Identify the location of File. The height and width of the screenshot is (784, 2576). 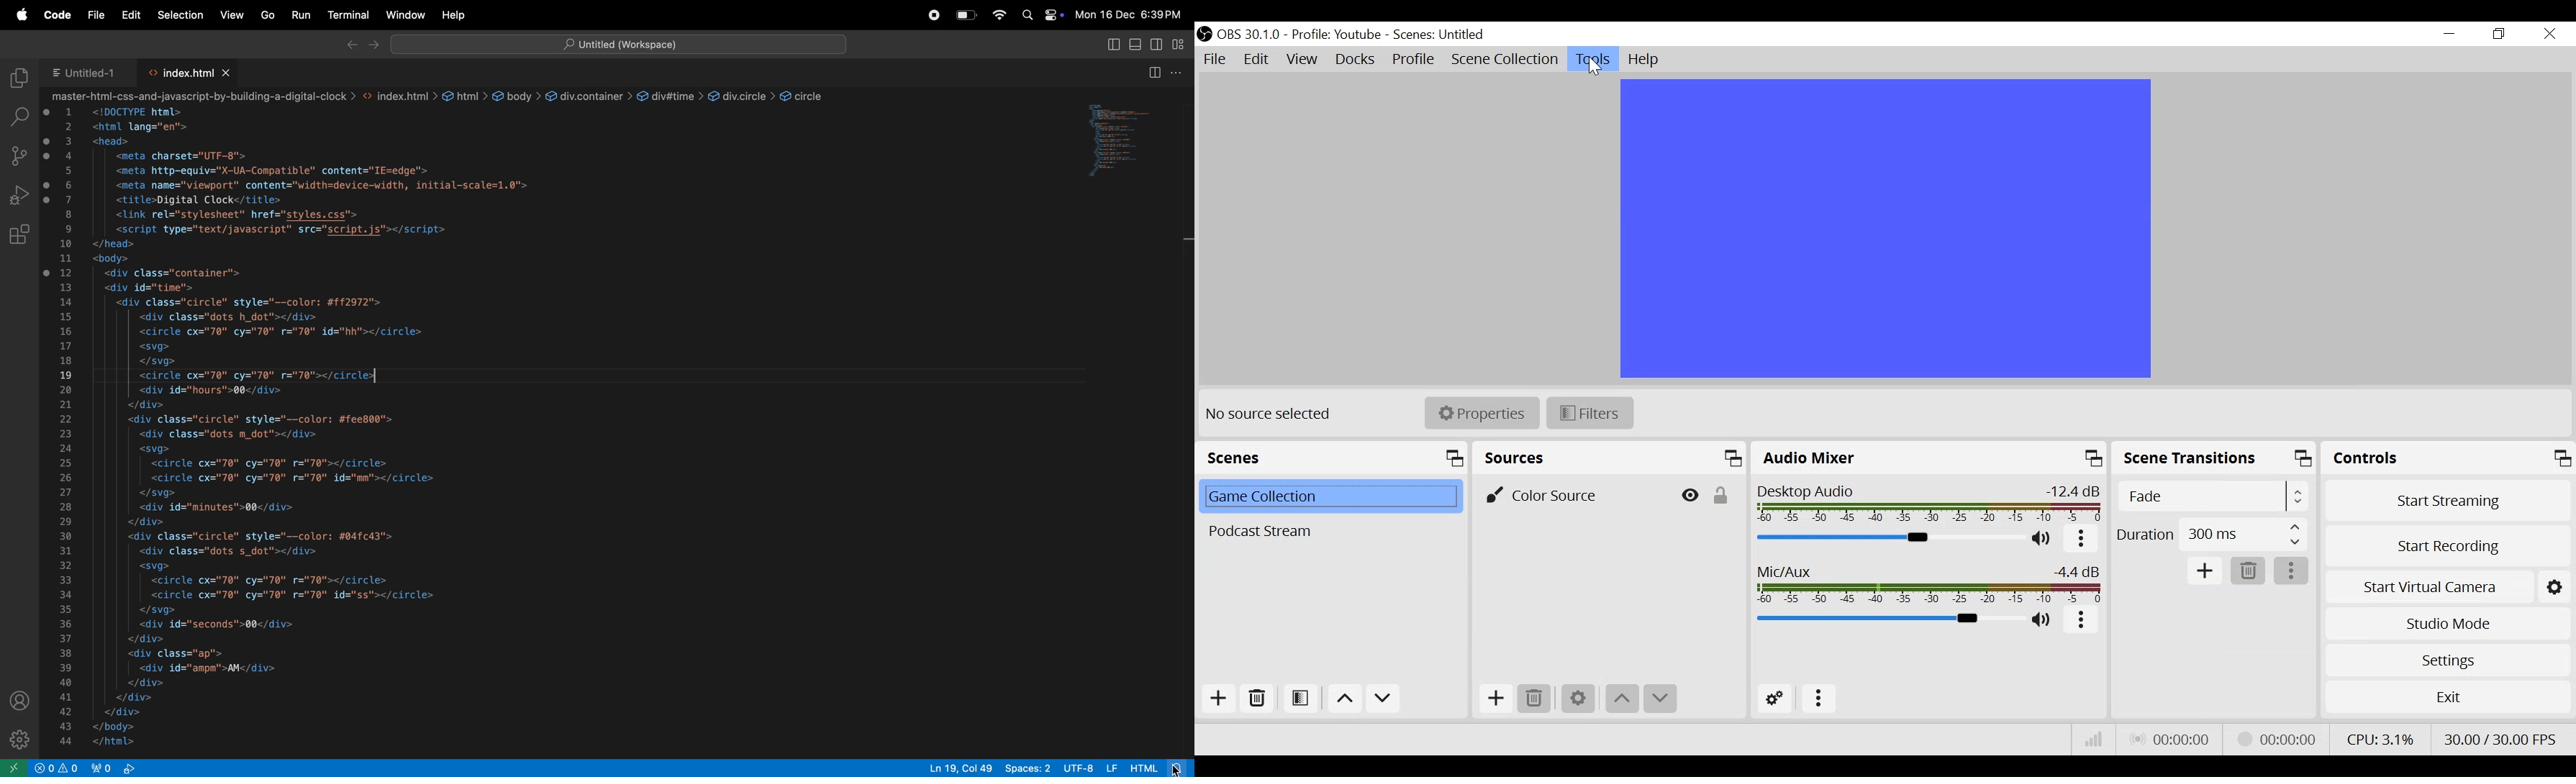
(1215, 60).